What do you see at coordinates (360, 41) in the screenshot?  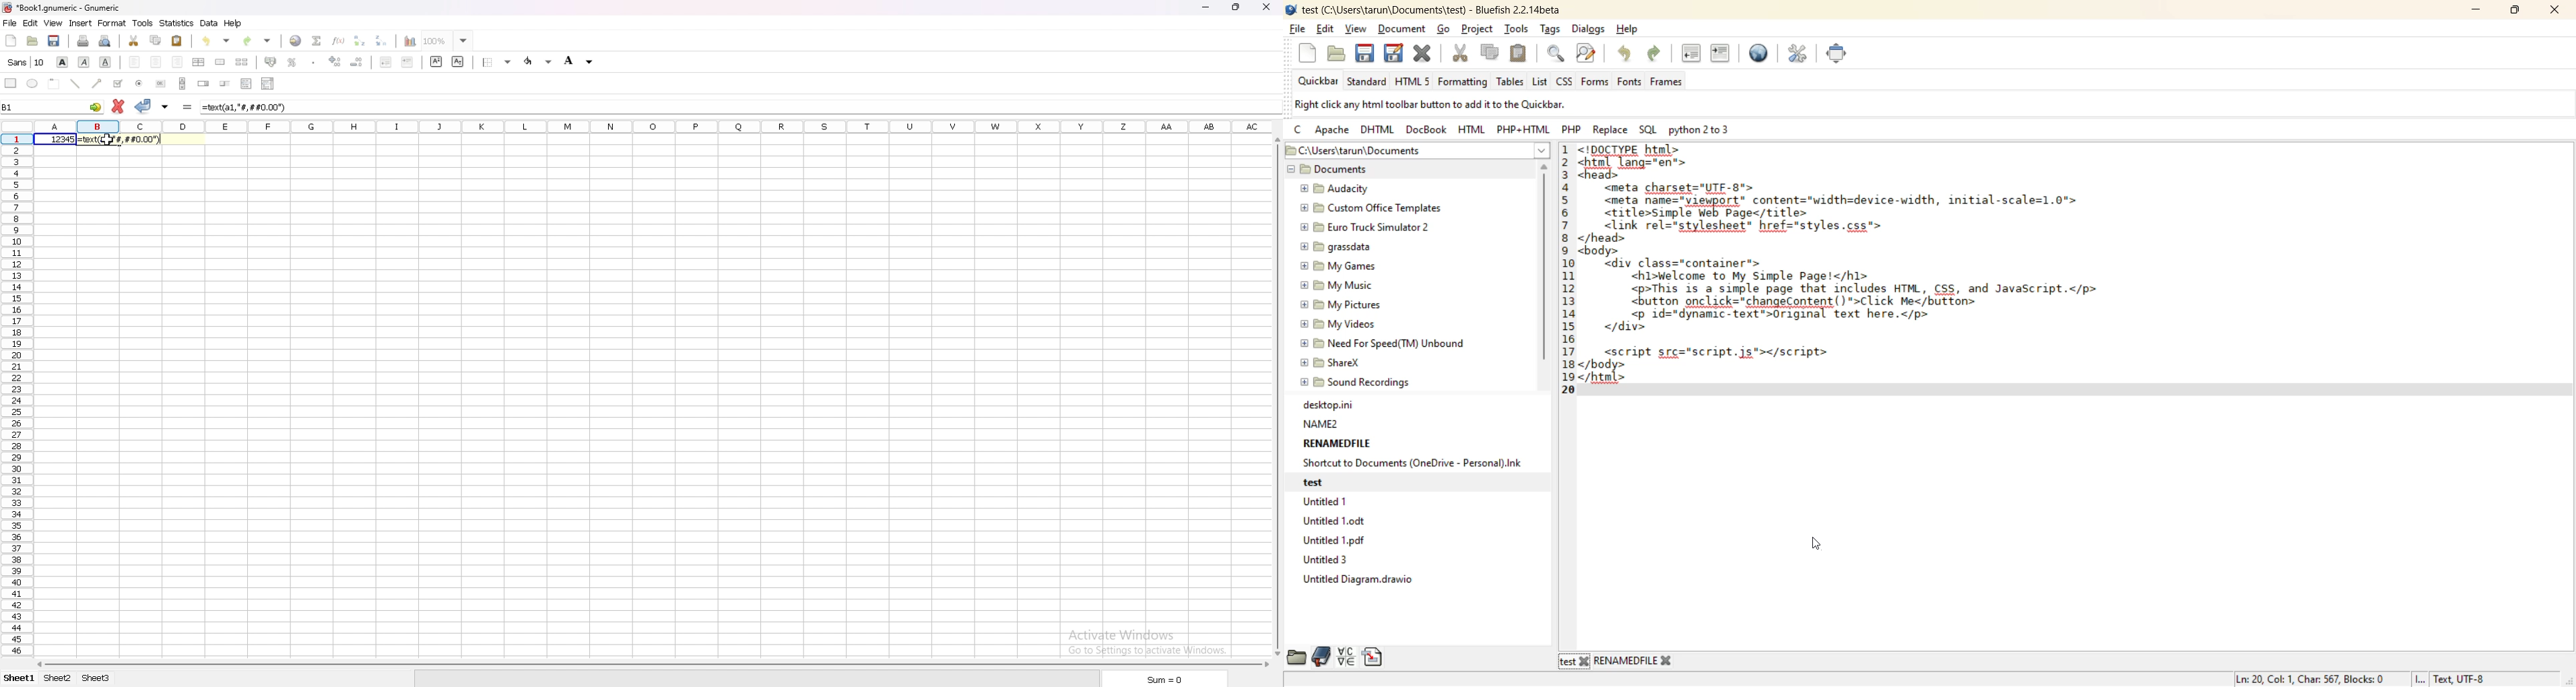 I see `sort ascending` at bounding box center [360, 41].